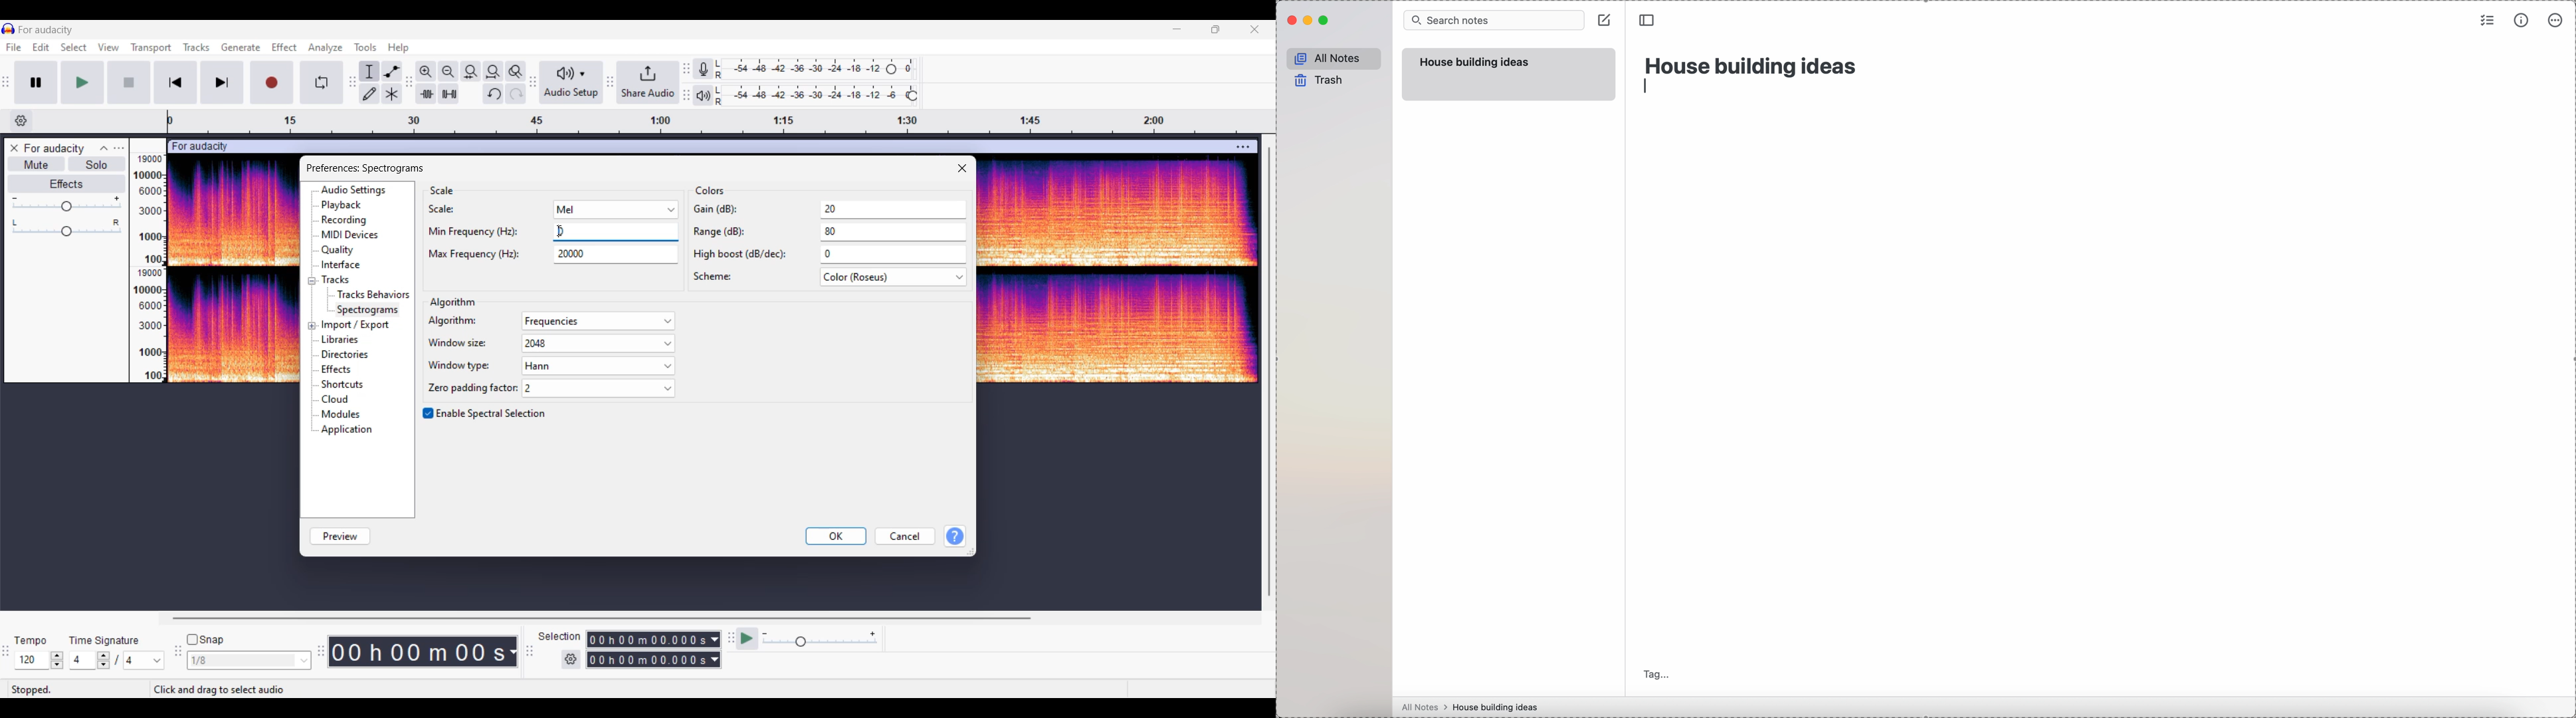 This screenshot has height=728, width=2576. I want to click on Timeline options, so click(22, 121).